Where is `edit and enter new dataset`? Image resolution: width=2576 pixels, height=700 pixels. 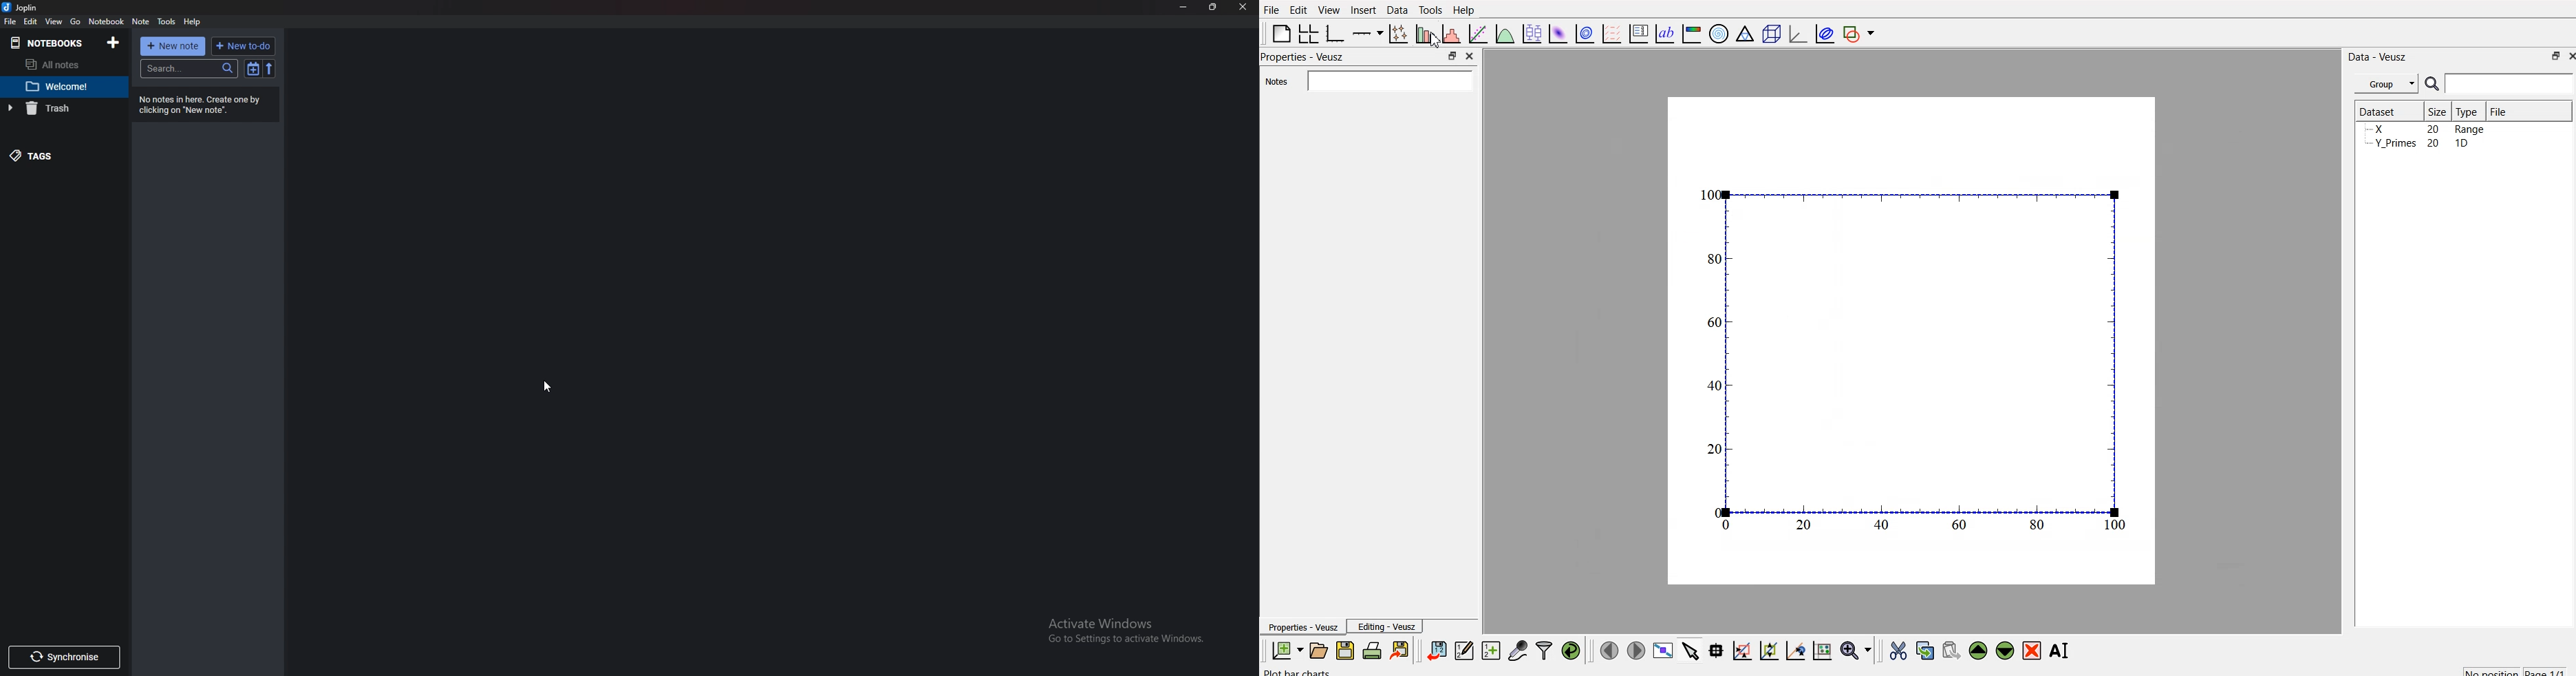
edit and enter new dataset is located at coordinates (1328, 671).